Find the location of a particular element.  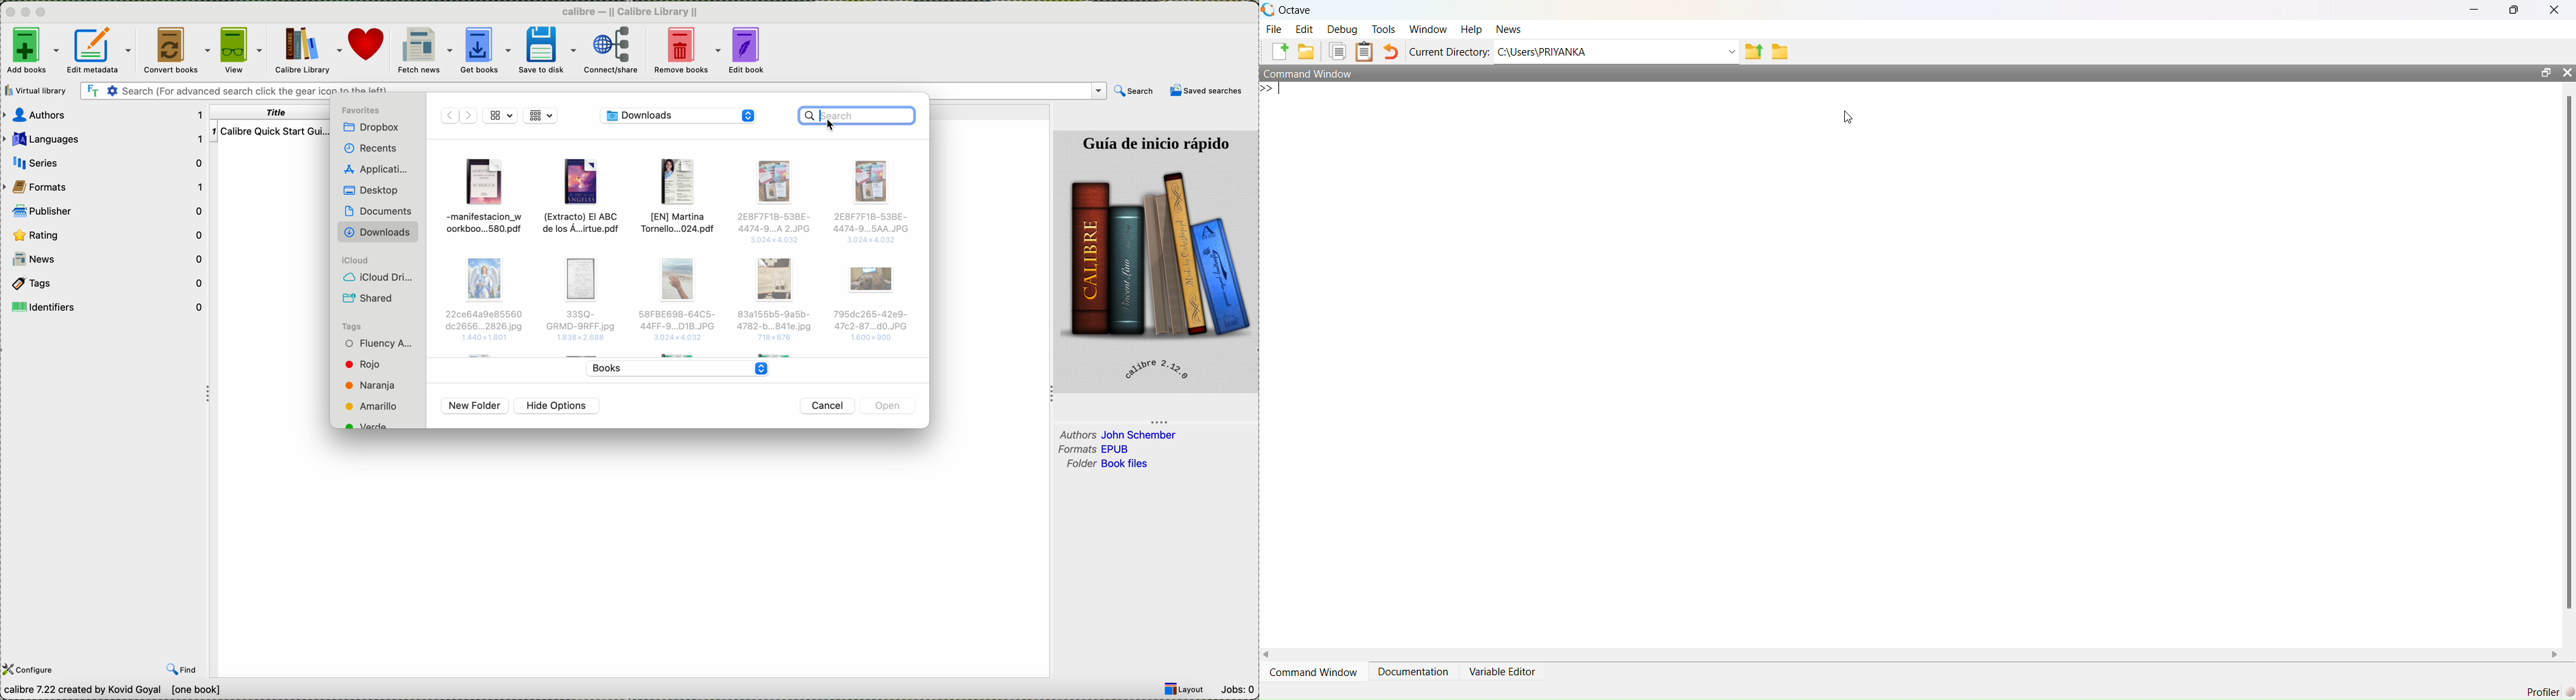

find is located at coordinates (182, 668).